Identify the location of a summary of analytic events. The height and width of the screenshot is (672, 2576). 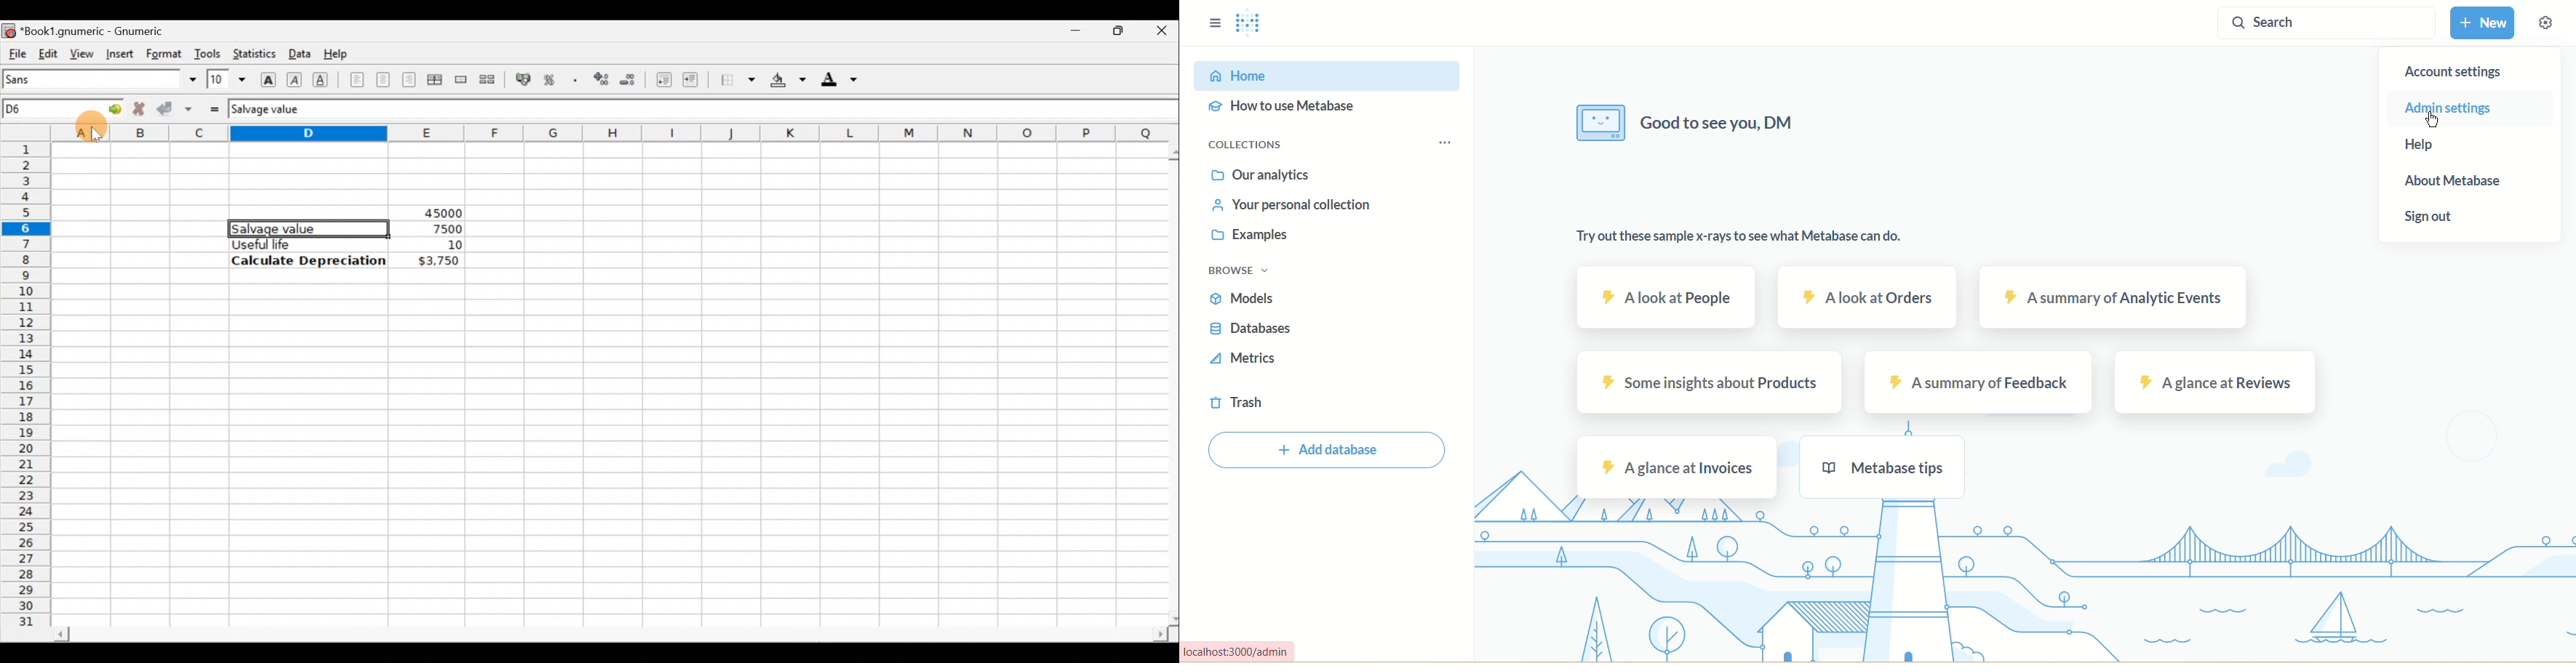
(2114, 300).